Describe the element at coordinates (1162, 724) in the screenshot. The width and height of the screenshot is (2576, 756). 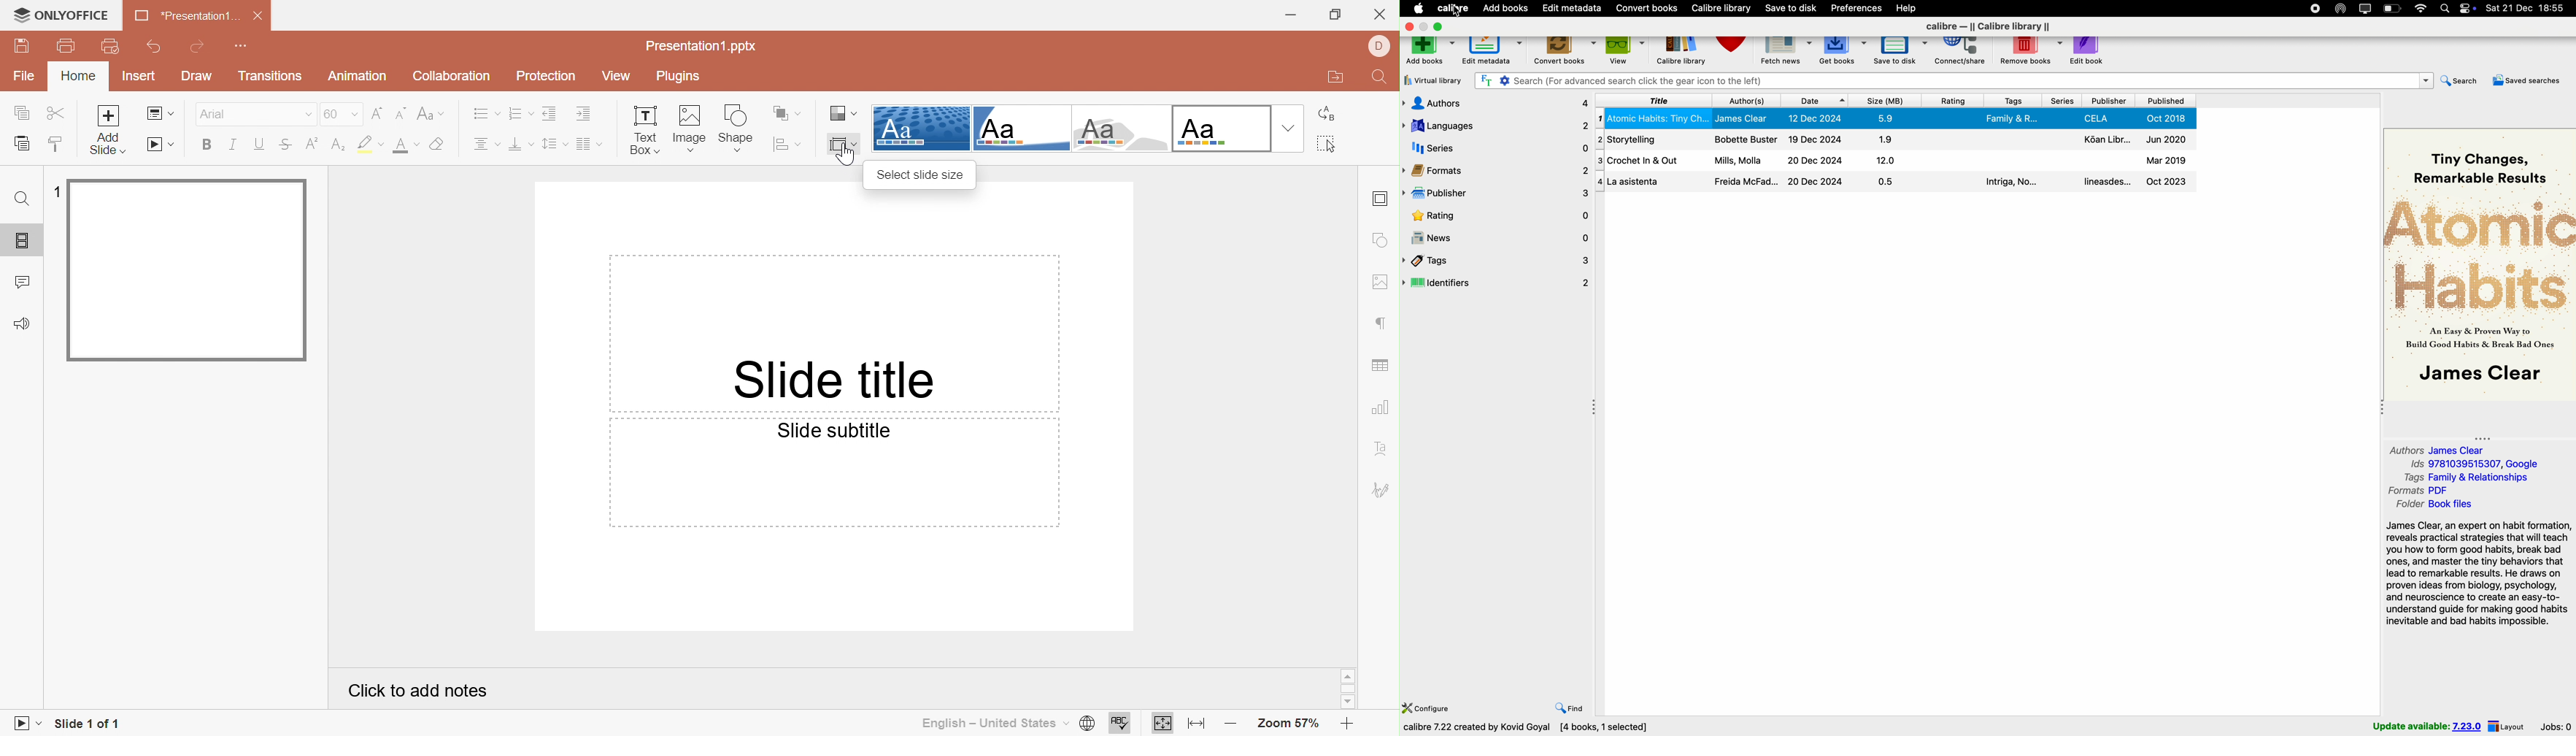
I see `Fit to slide` at that location.